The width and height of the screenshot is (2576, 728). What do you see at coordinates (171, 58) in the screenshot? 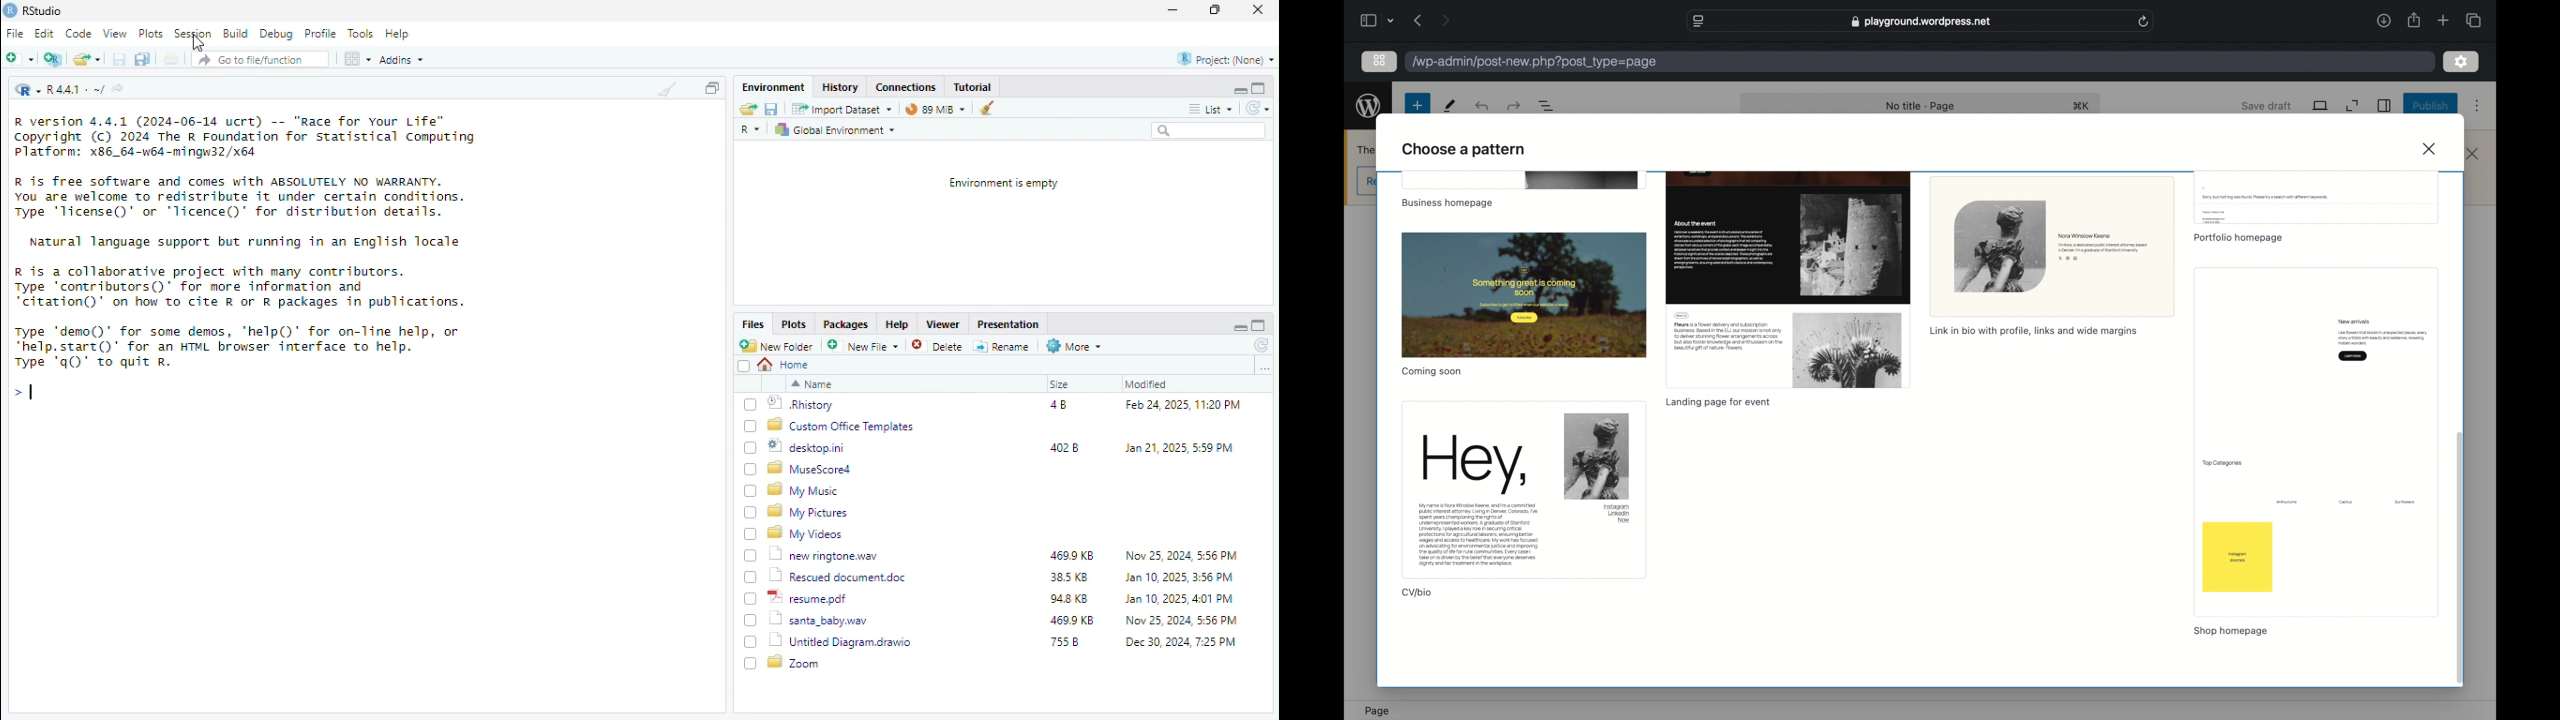
I see `file` at bounding box center [171, 58].